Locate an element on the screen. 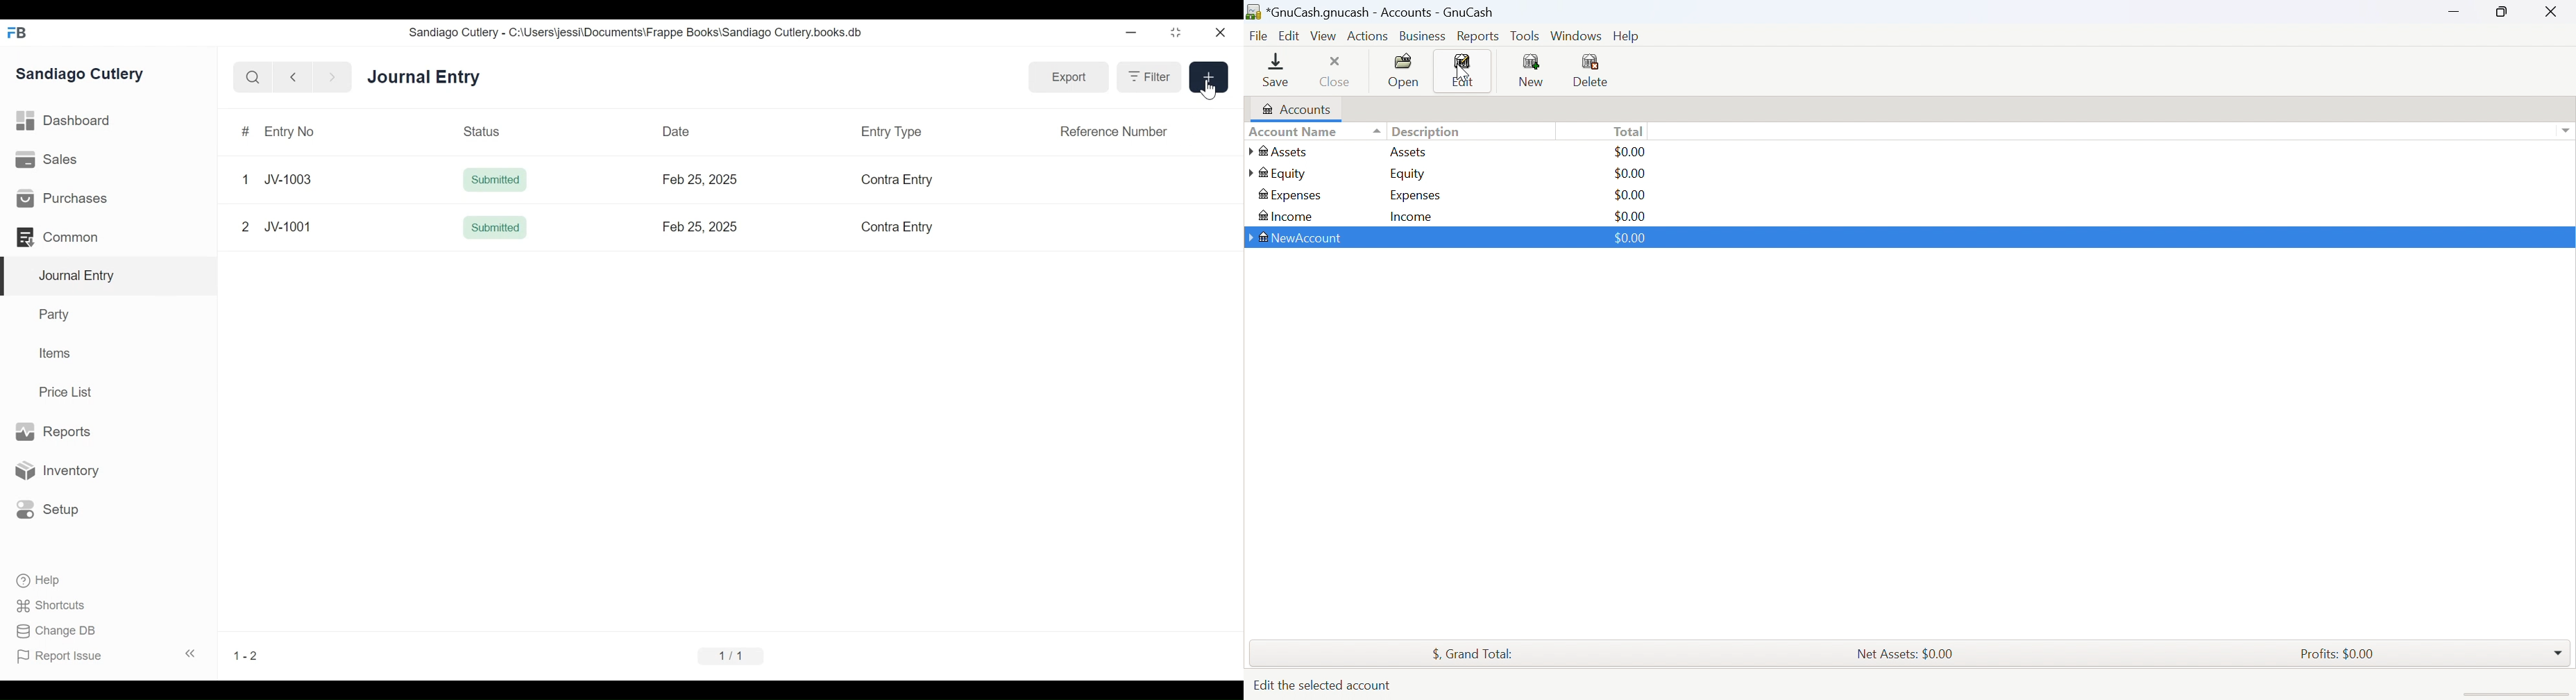  Cursor is located at coordinates (1212, 89).